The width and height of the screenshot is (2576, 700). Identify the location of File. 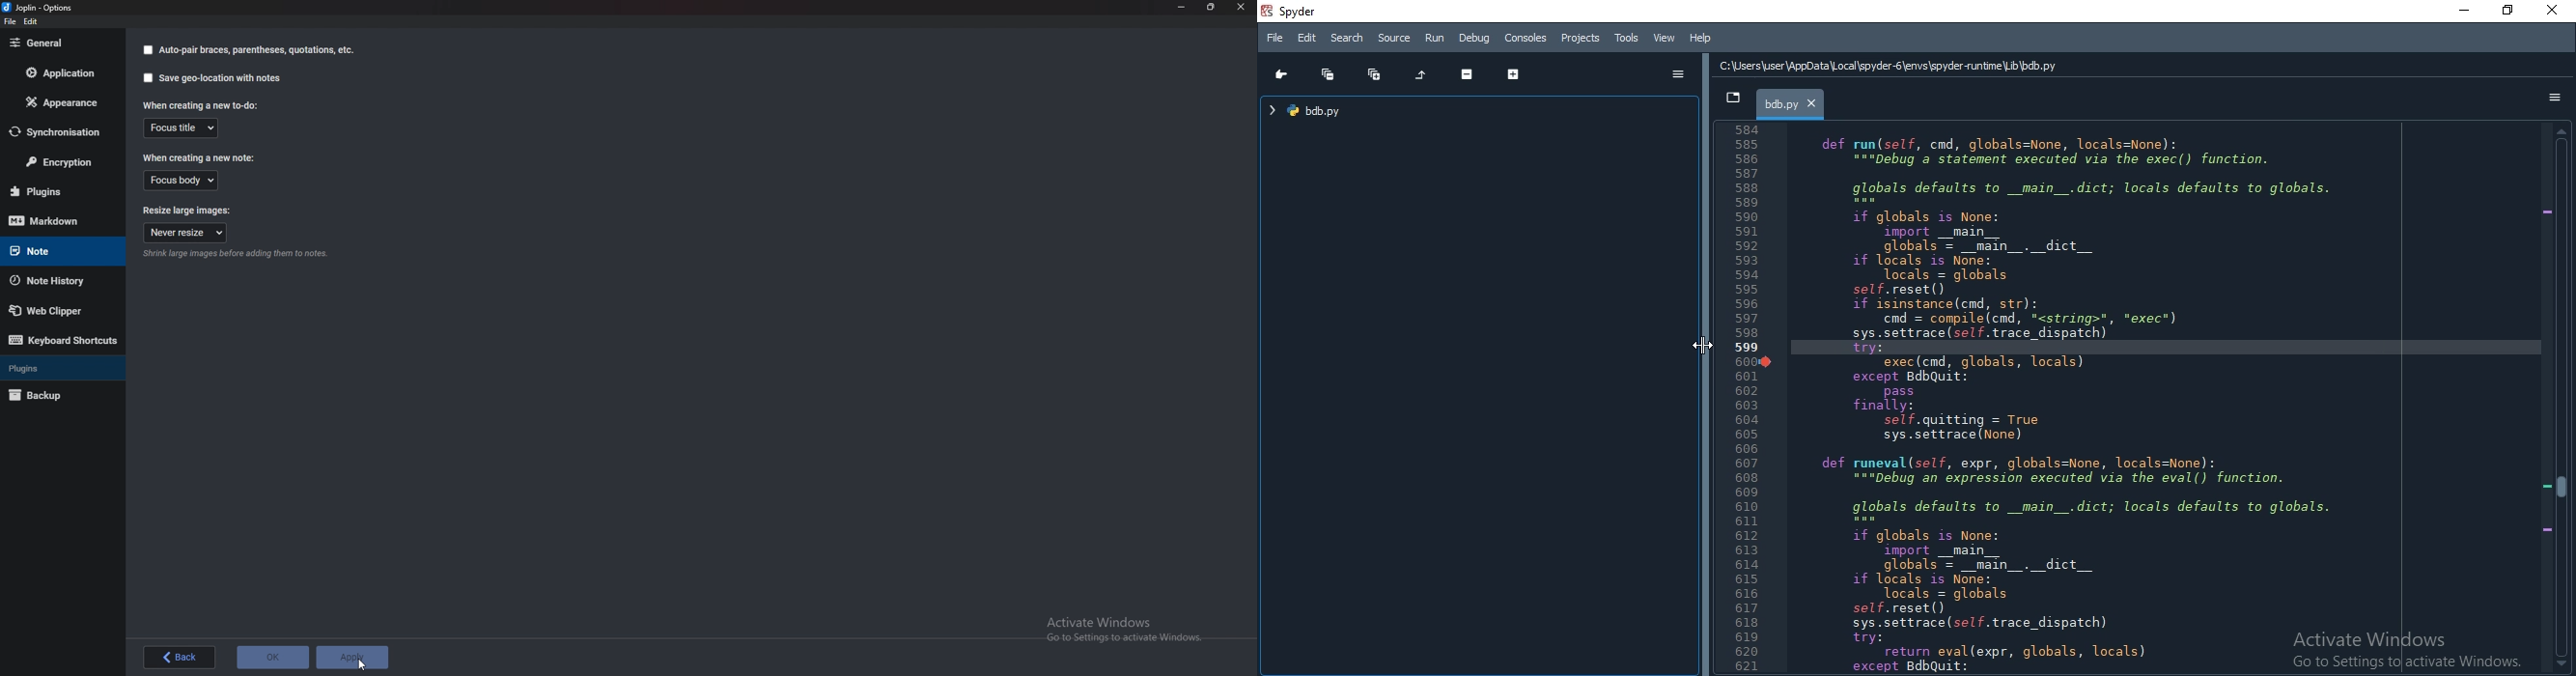
(12, 22).